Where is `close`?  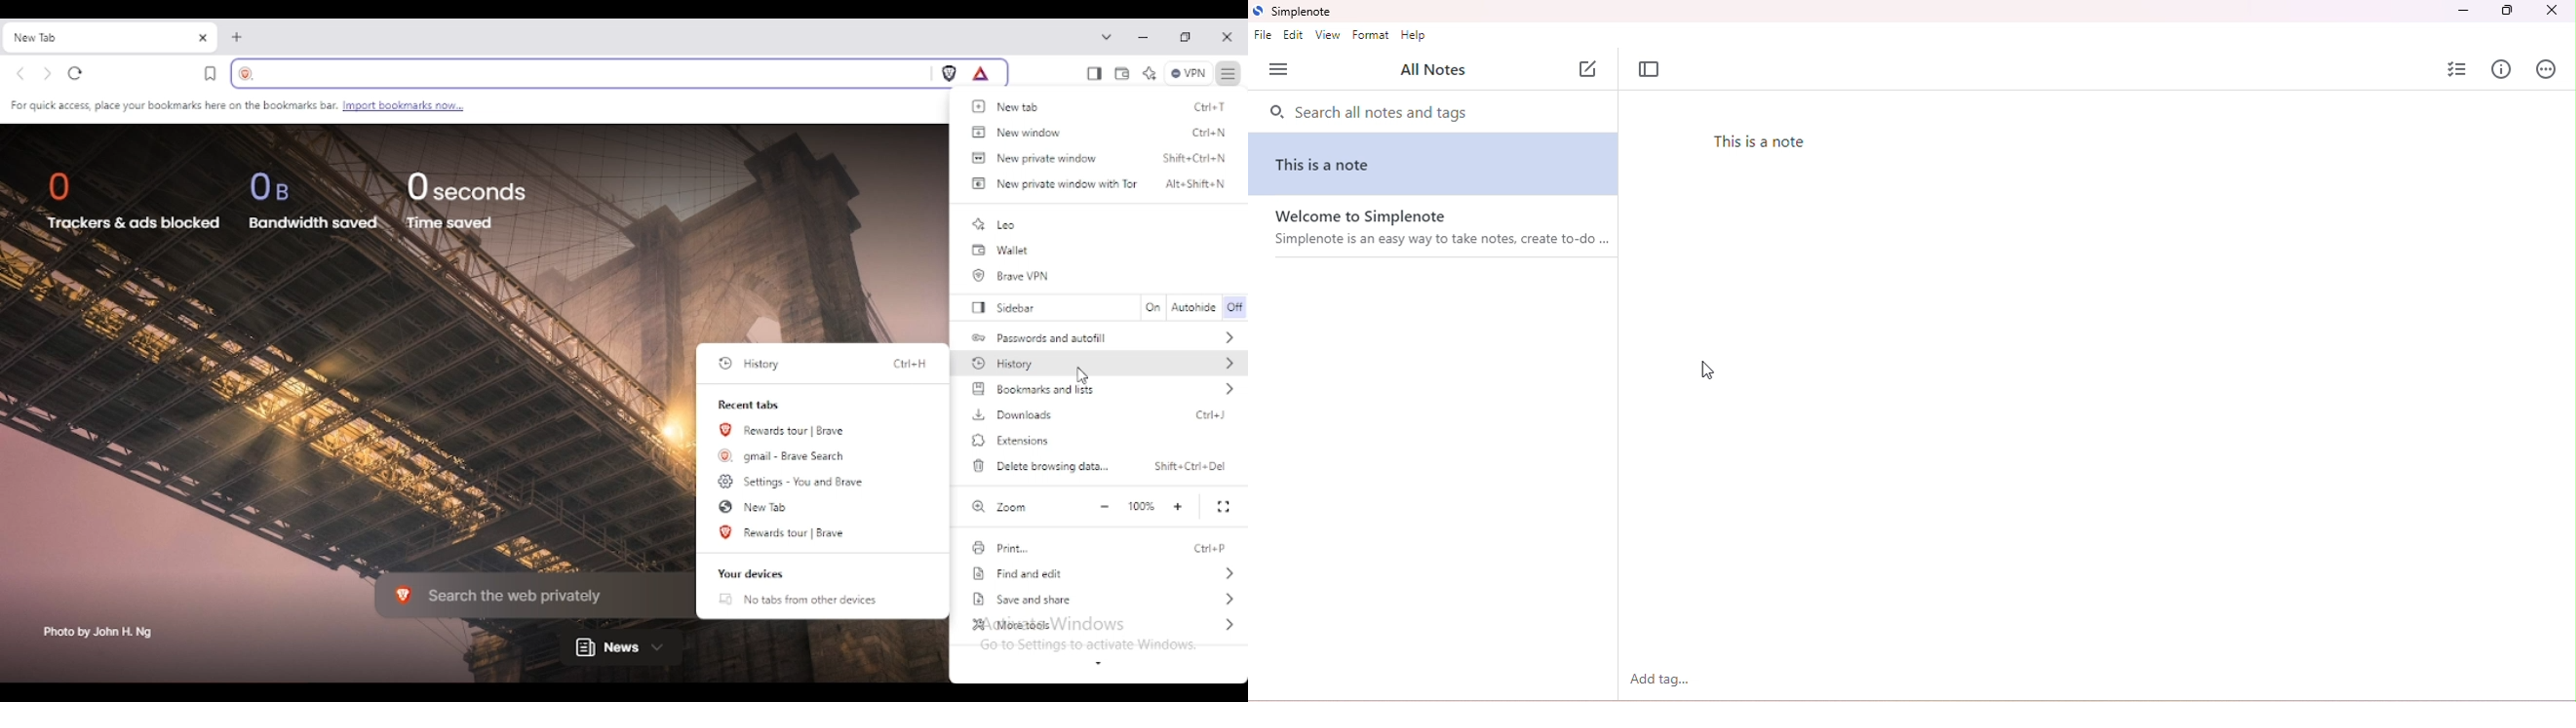
close is located at coordinates (2551, 11).